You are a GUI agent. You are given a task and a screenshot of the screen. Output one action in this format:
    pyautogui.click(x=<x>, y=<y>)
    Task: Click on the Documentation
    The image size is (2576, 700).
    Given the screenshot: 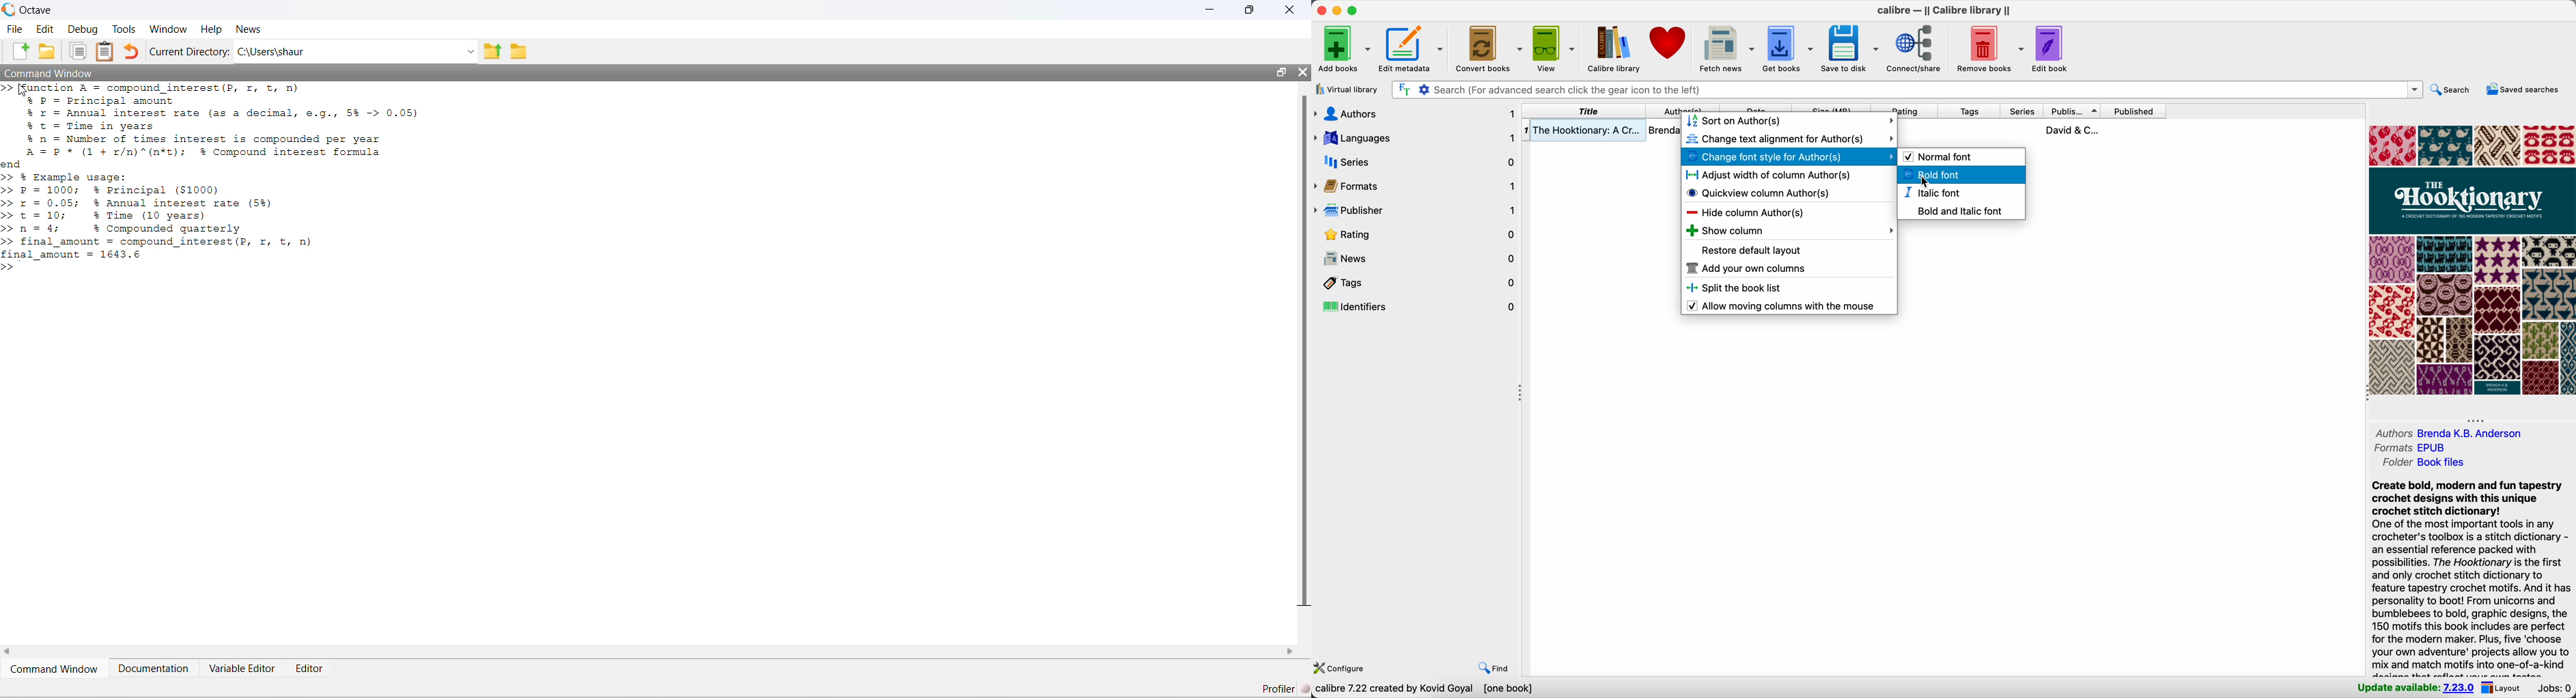 What is the action you would take?
    pyautogui.click(x=154, y=668)
    